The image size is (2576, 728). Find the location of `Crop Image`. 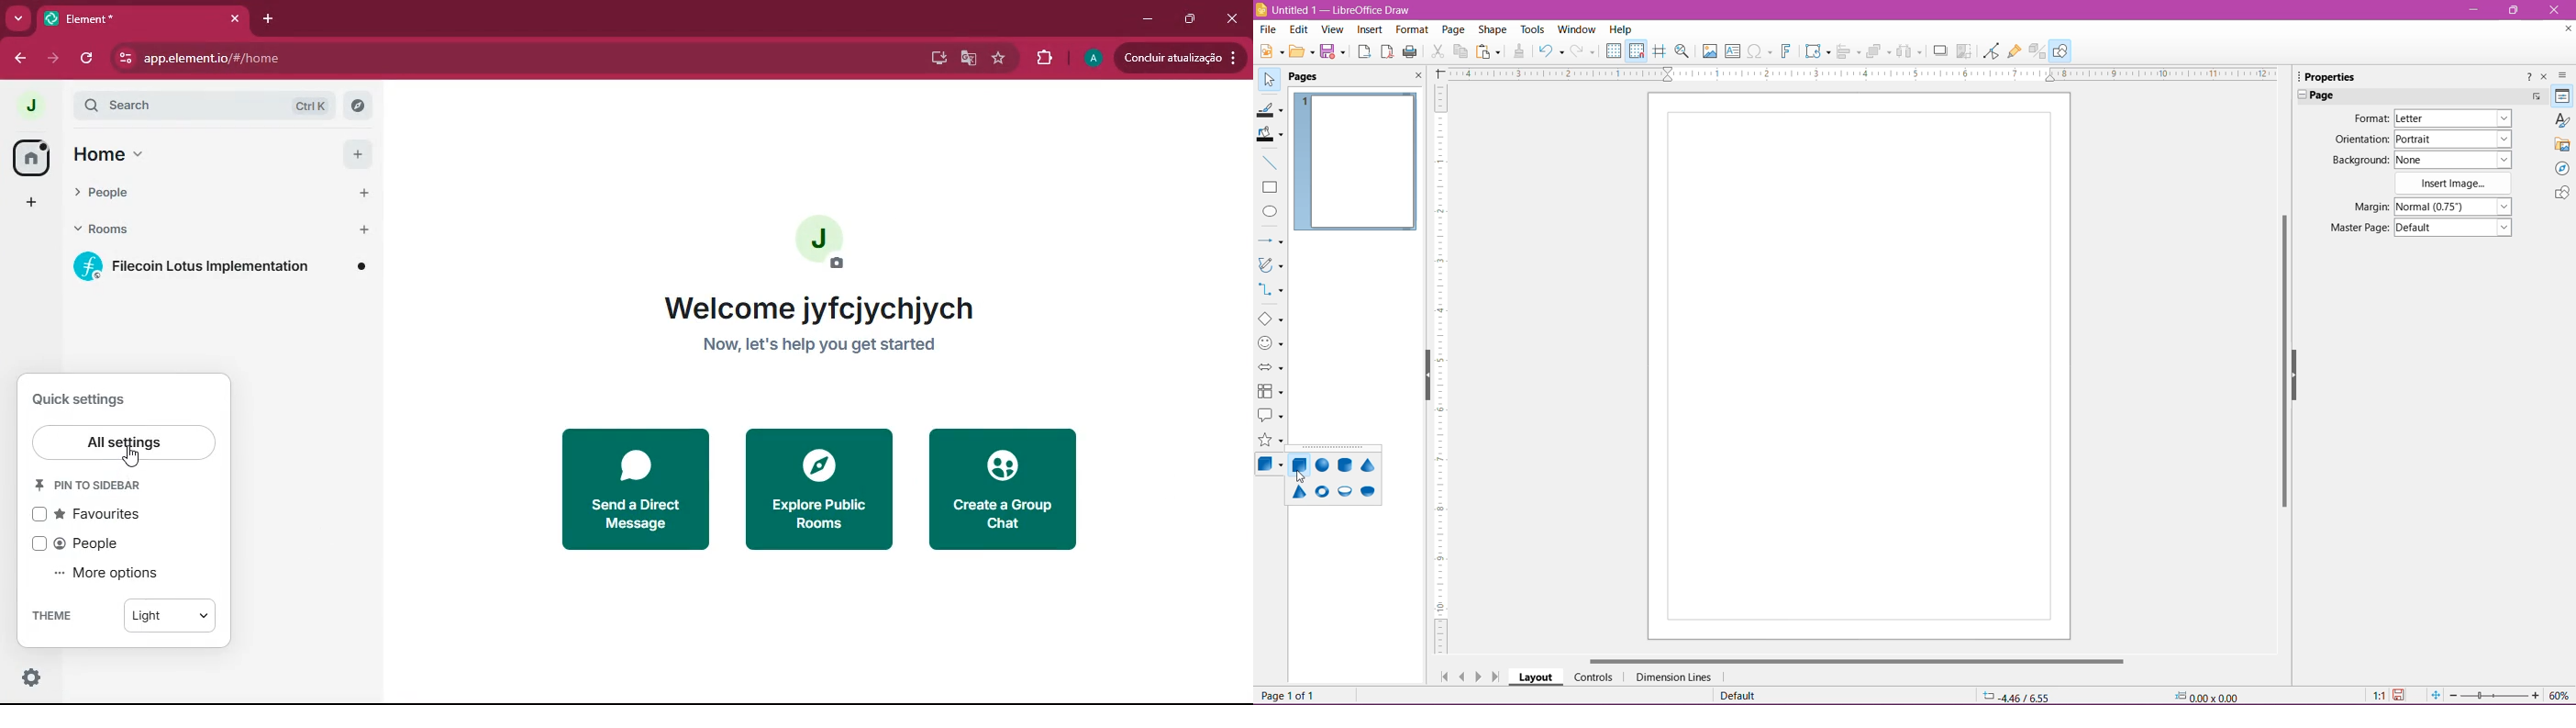

Crop Image is located at coordinates (1965, 51).